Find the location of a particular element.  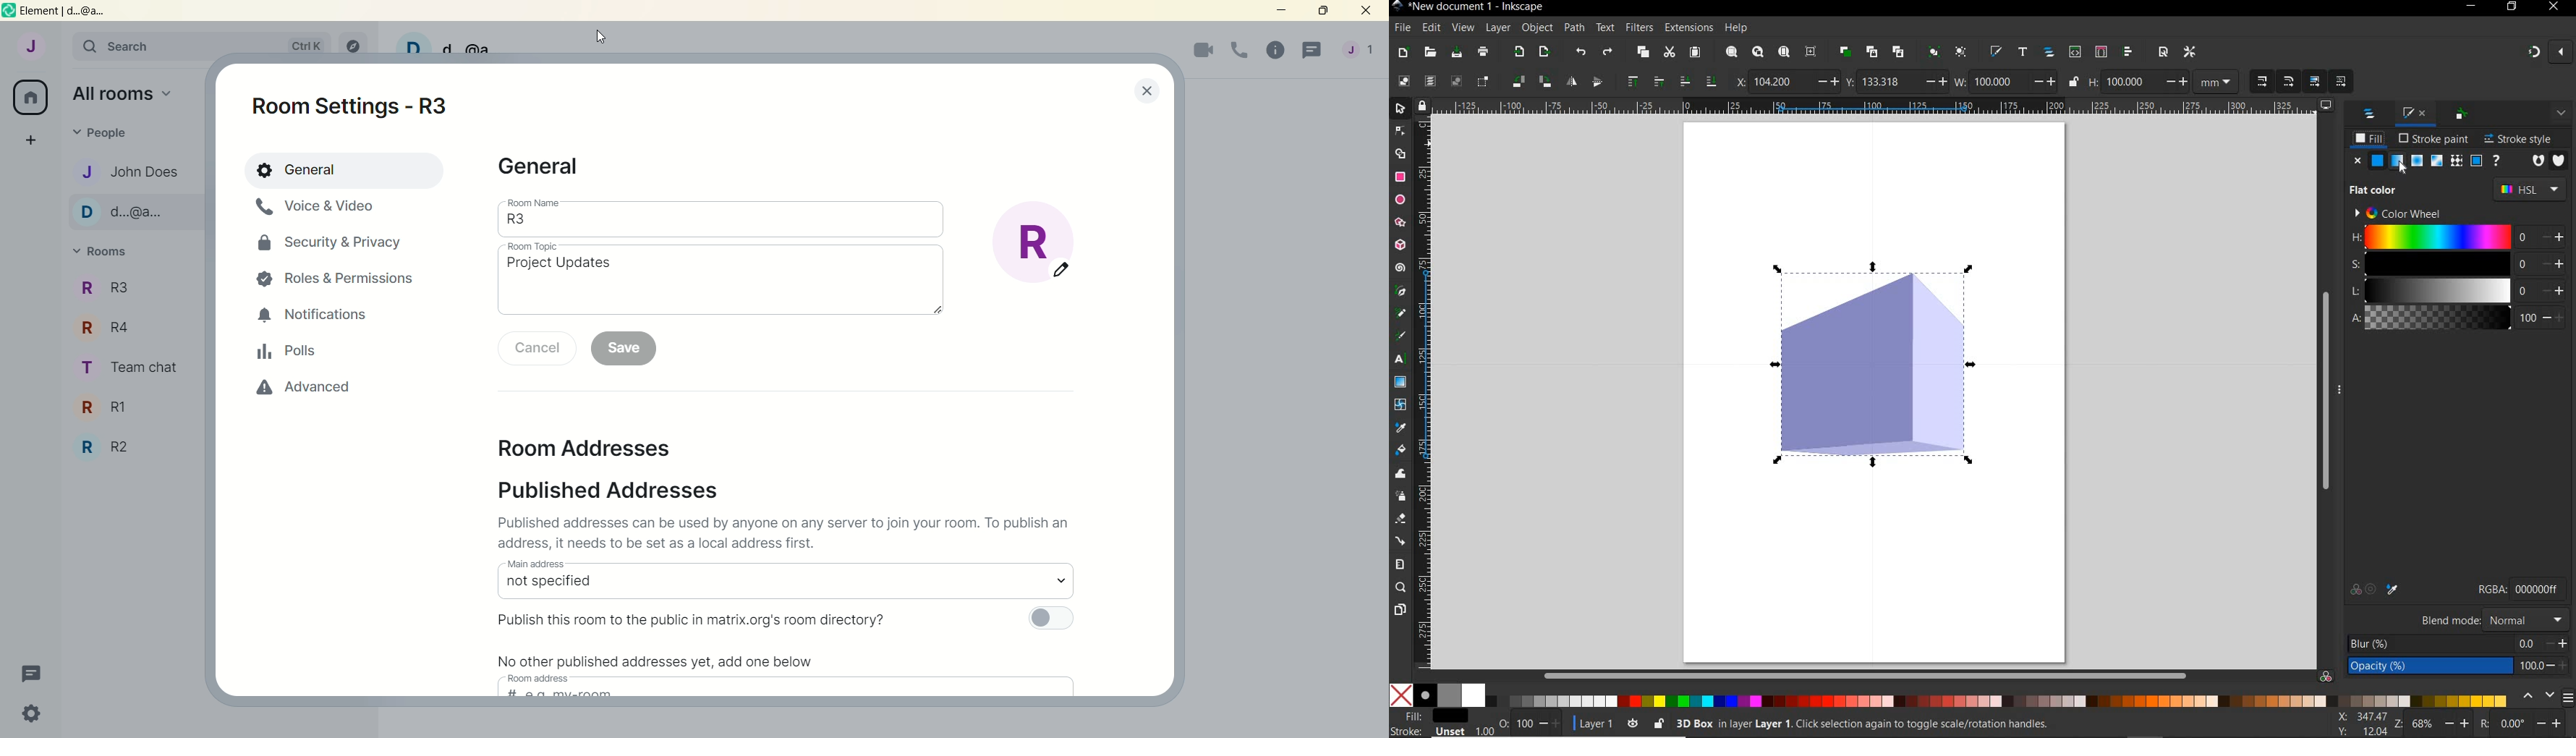

all rooms is located at coordinates (128, 93).